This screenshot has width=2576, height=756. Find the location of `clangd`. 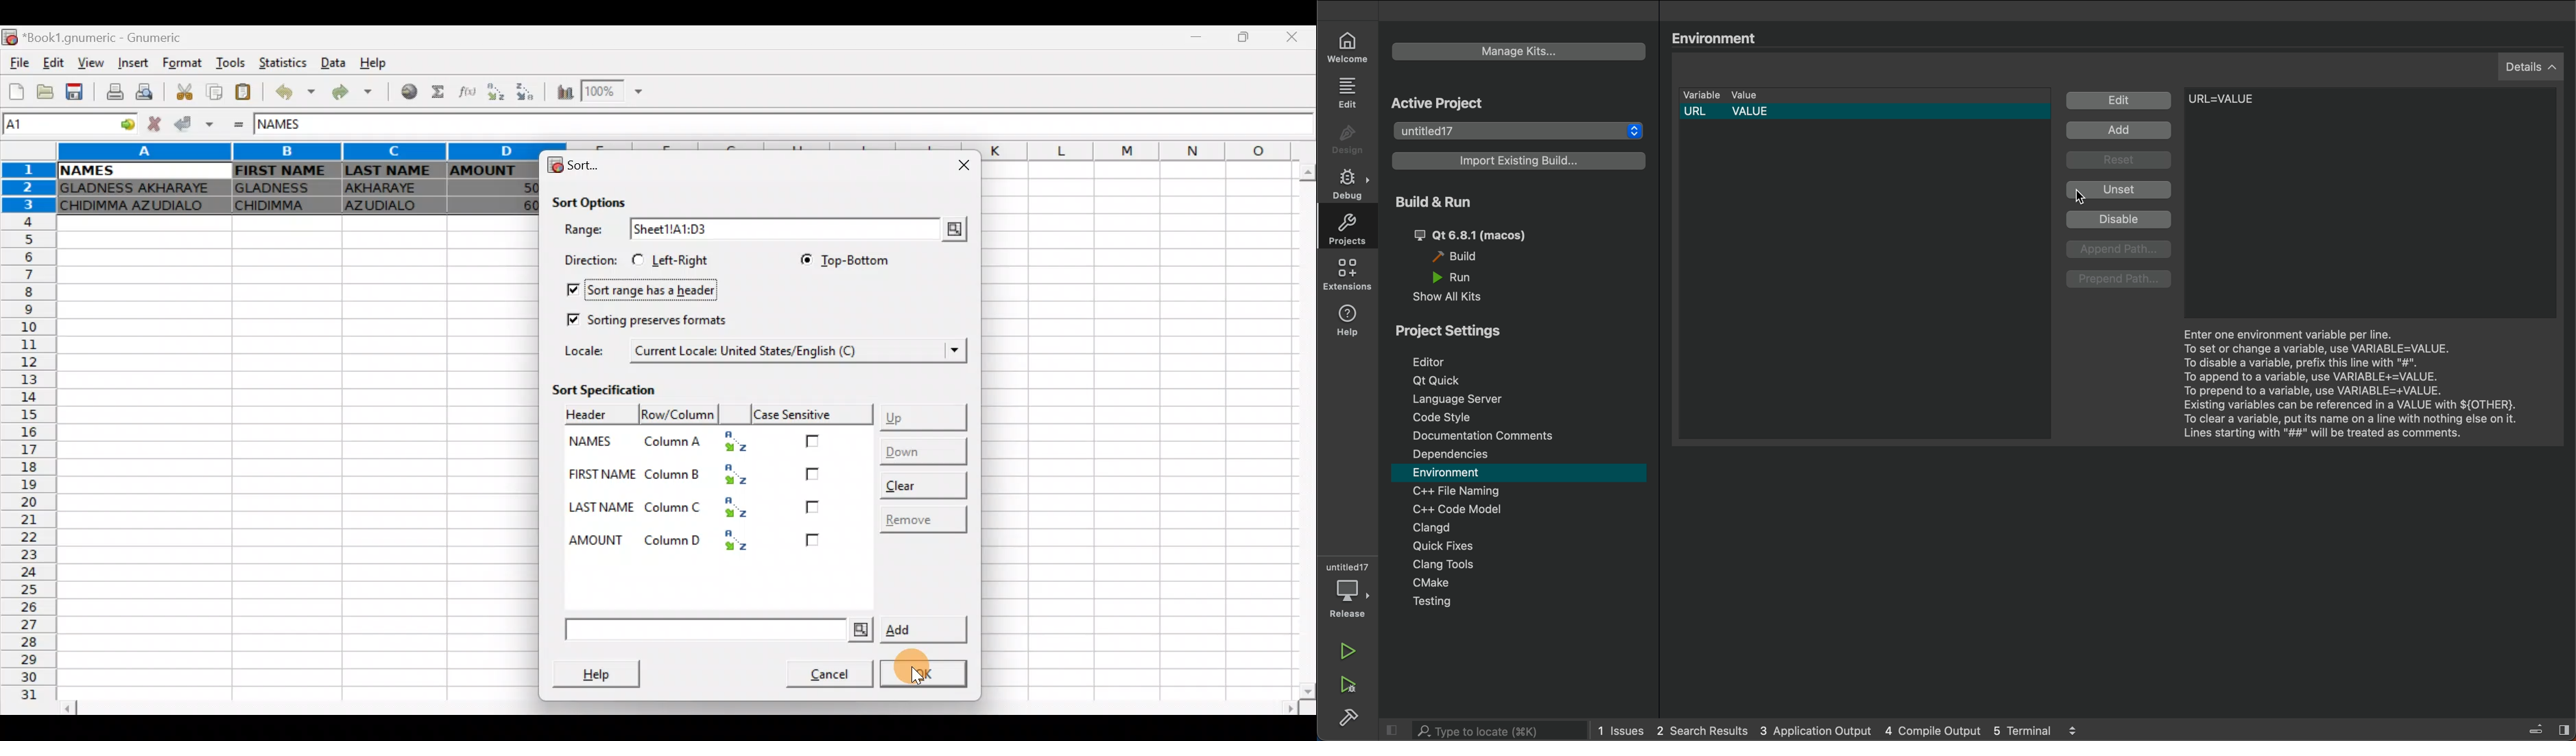

clangd is located at coordinates (1429, 527).